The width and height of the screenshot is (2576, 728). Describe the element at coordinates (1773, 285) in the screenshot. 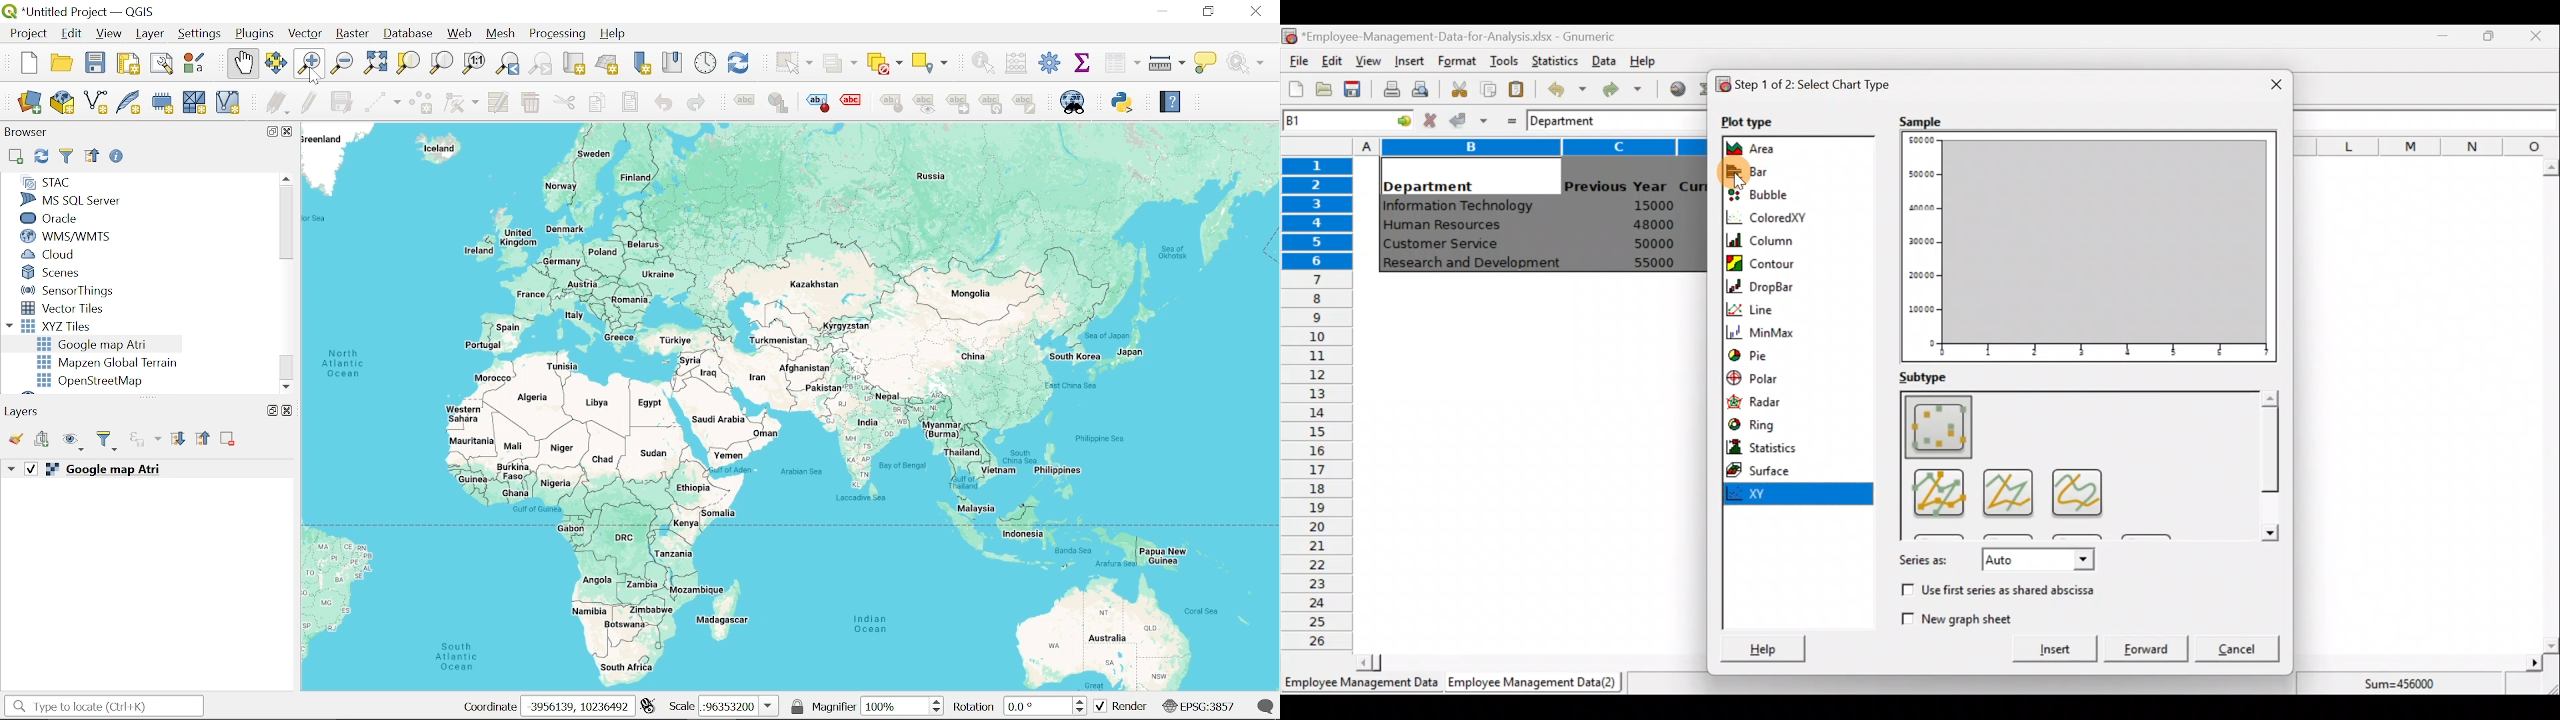

I see `DropBar` at that location.